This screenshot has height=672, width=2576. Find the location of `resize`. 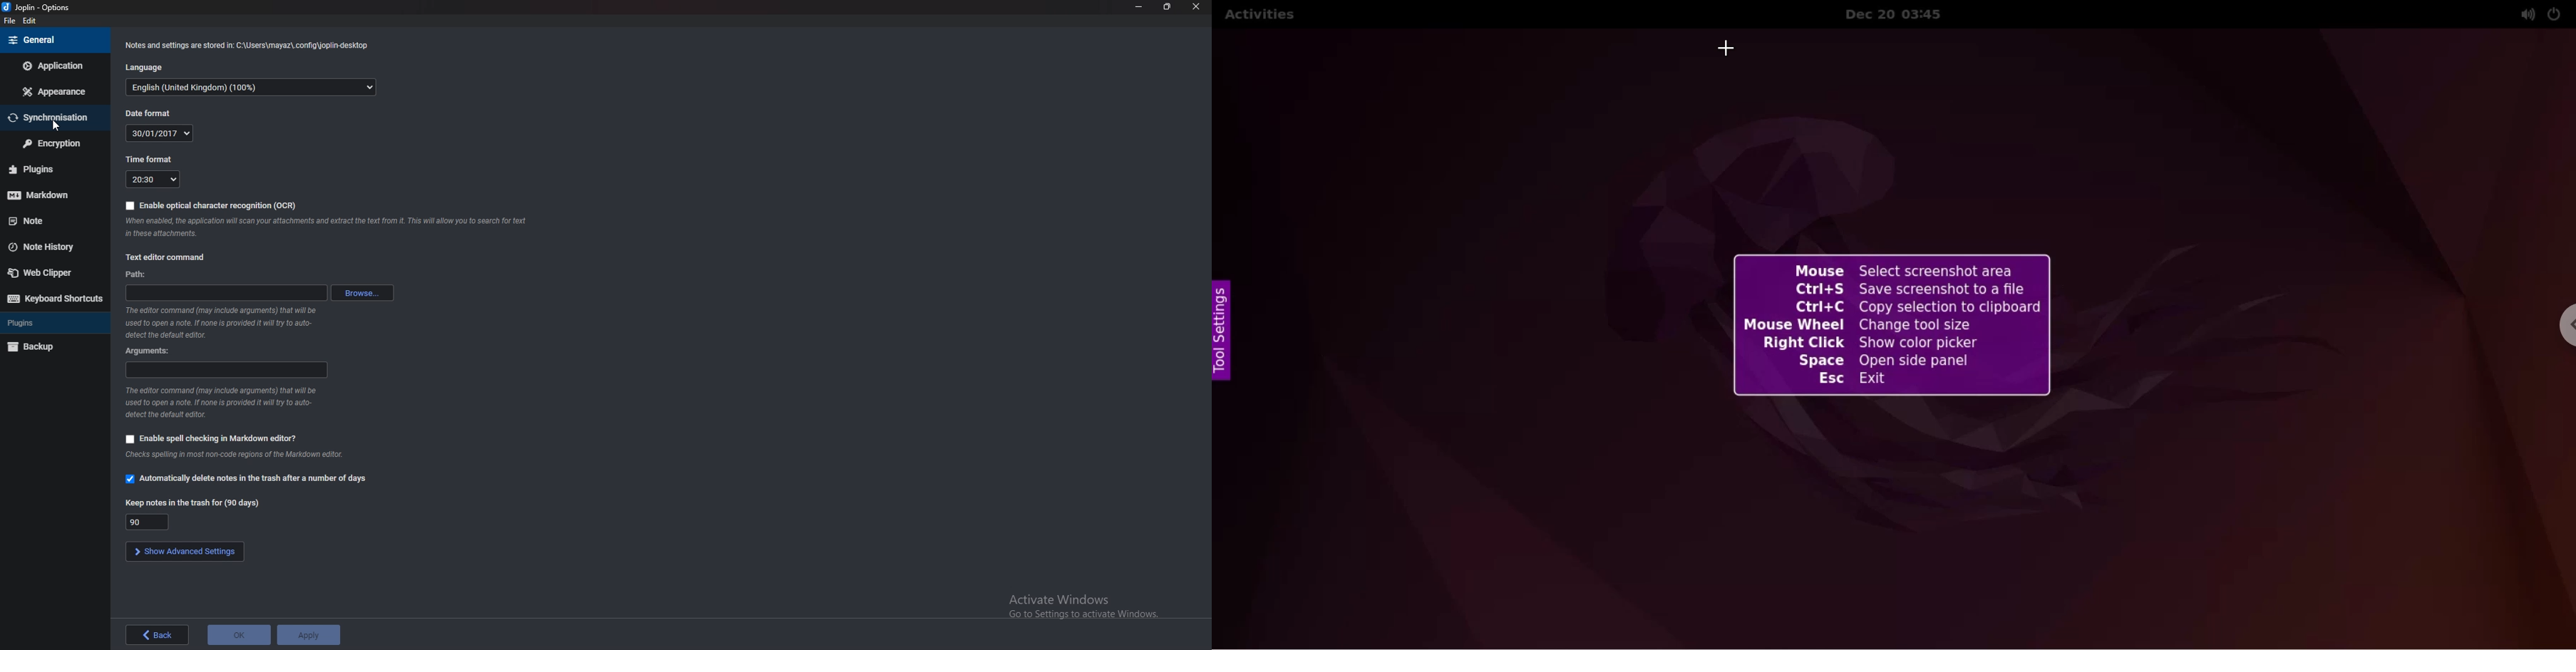

resize is located at coordinates (1169, 7).